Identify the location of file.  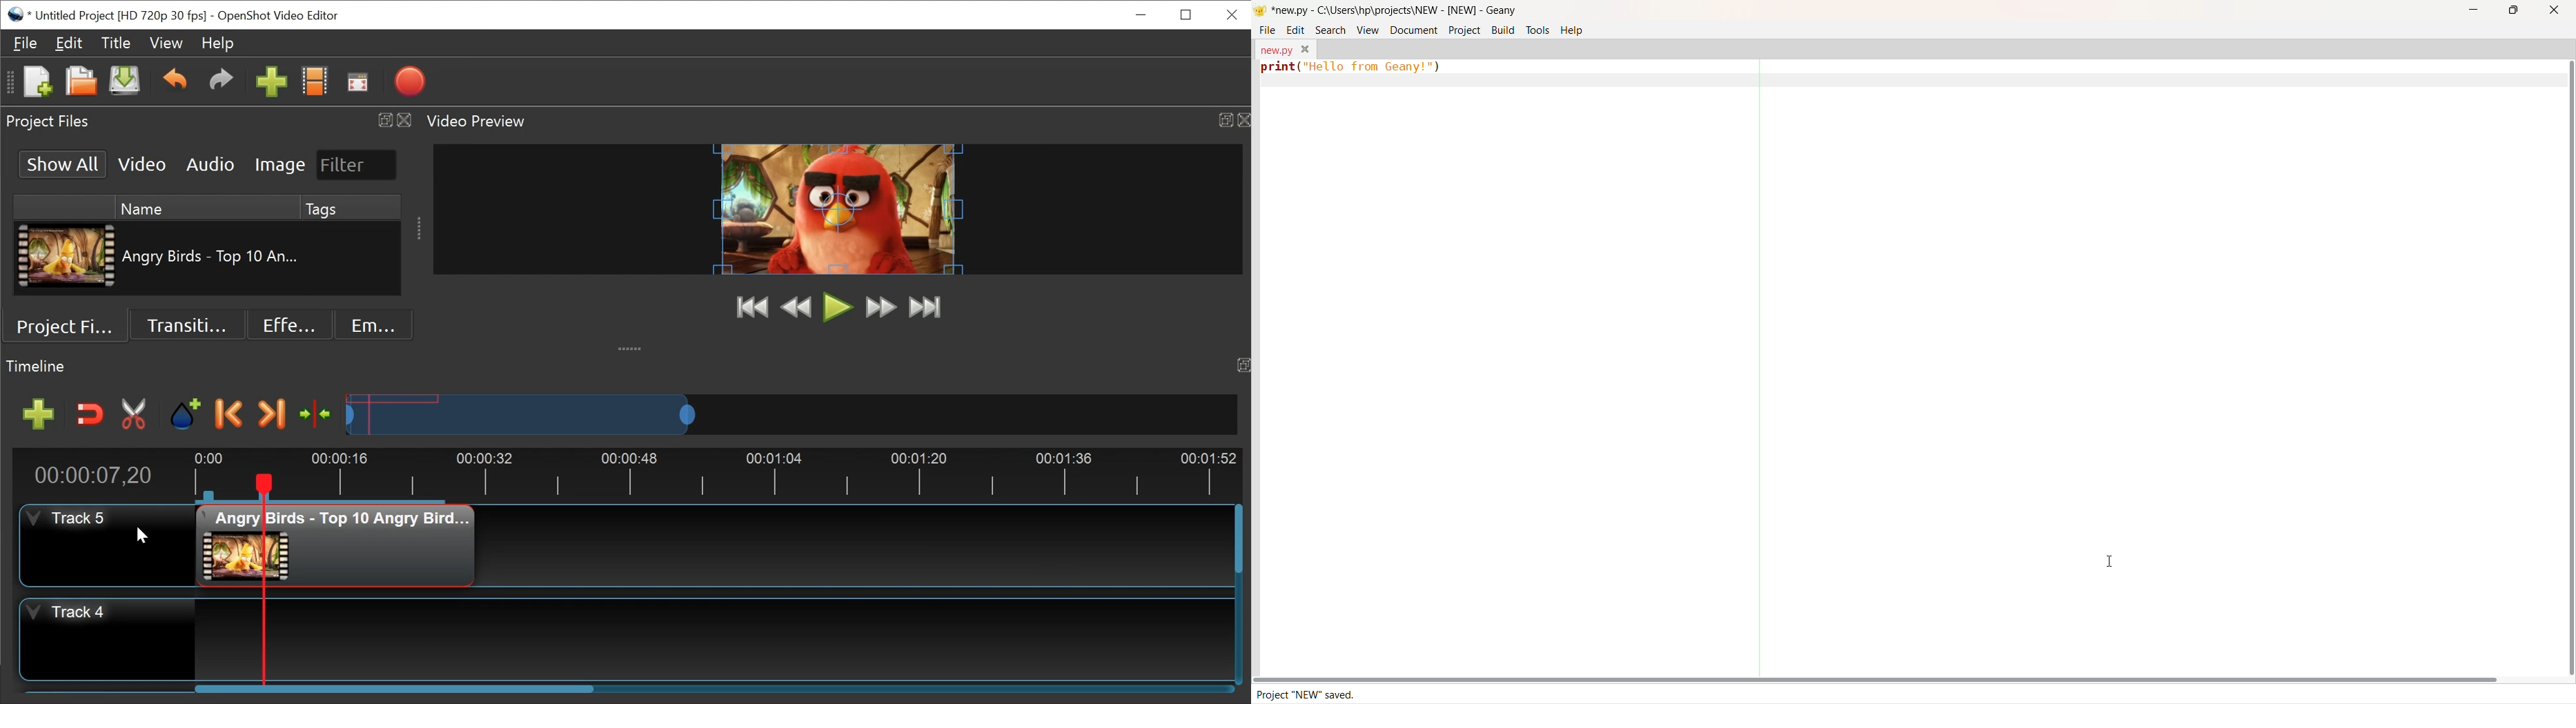
(1268, 30).